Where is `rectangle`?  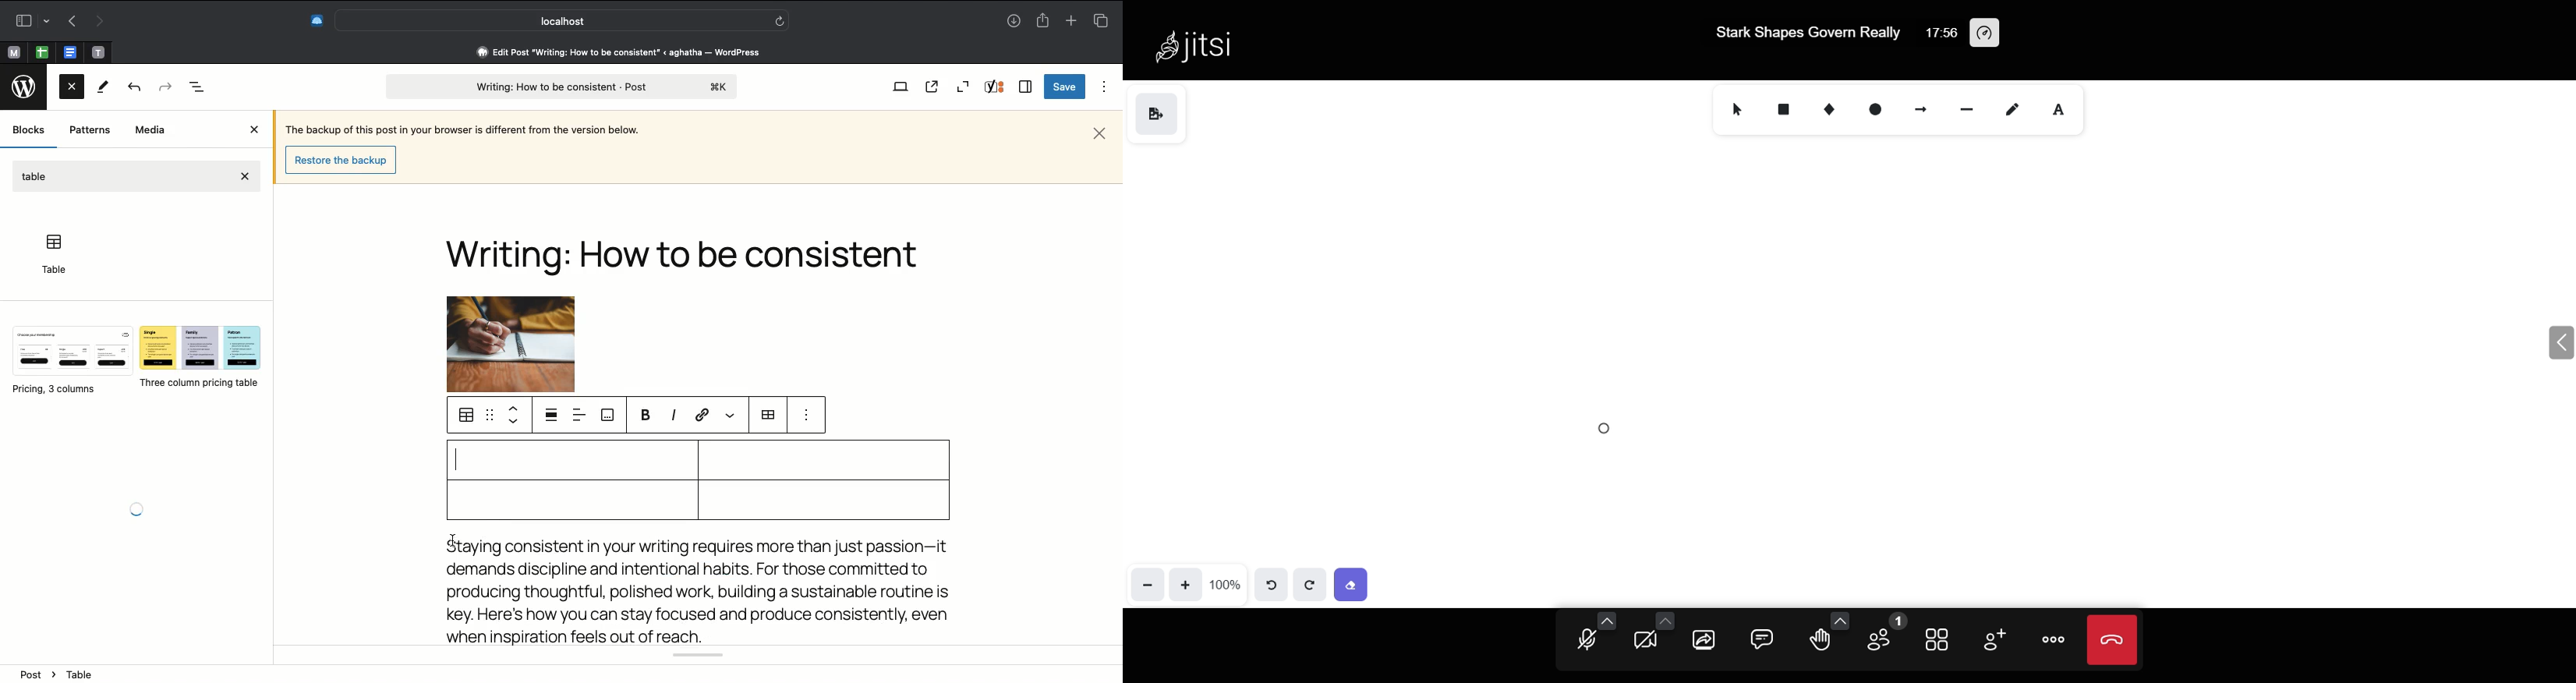
rectangle is located at coordinates (1786, 110).